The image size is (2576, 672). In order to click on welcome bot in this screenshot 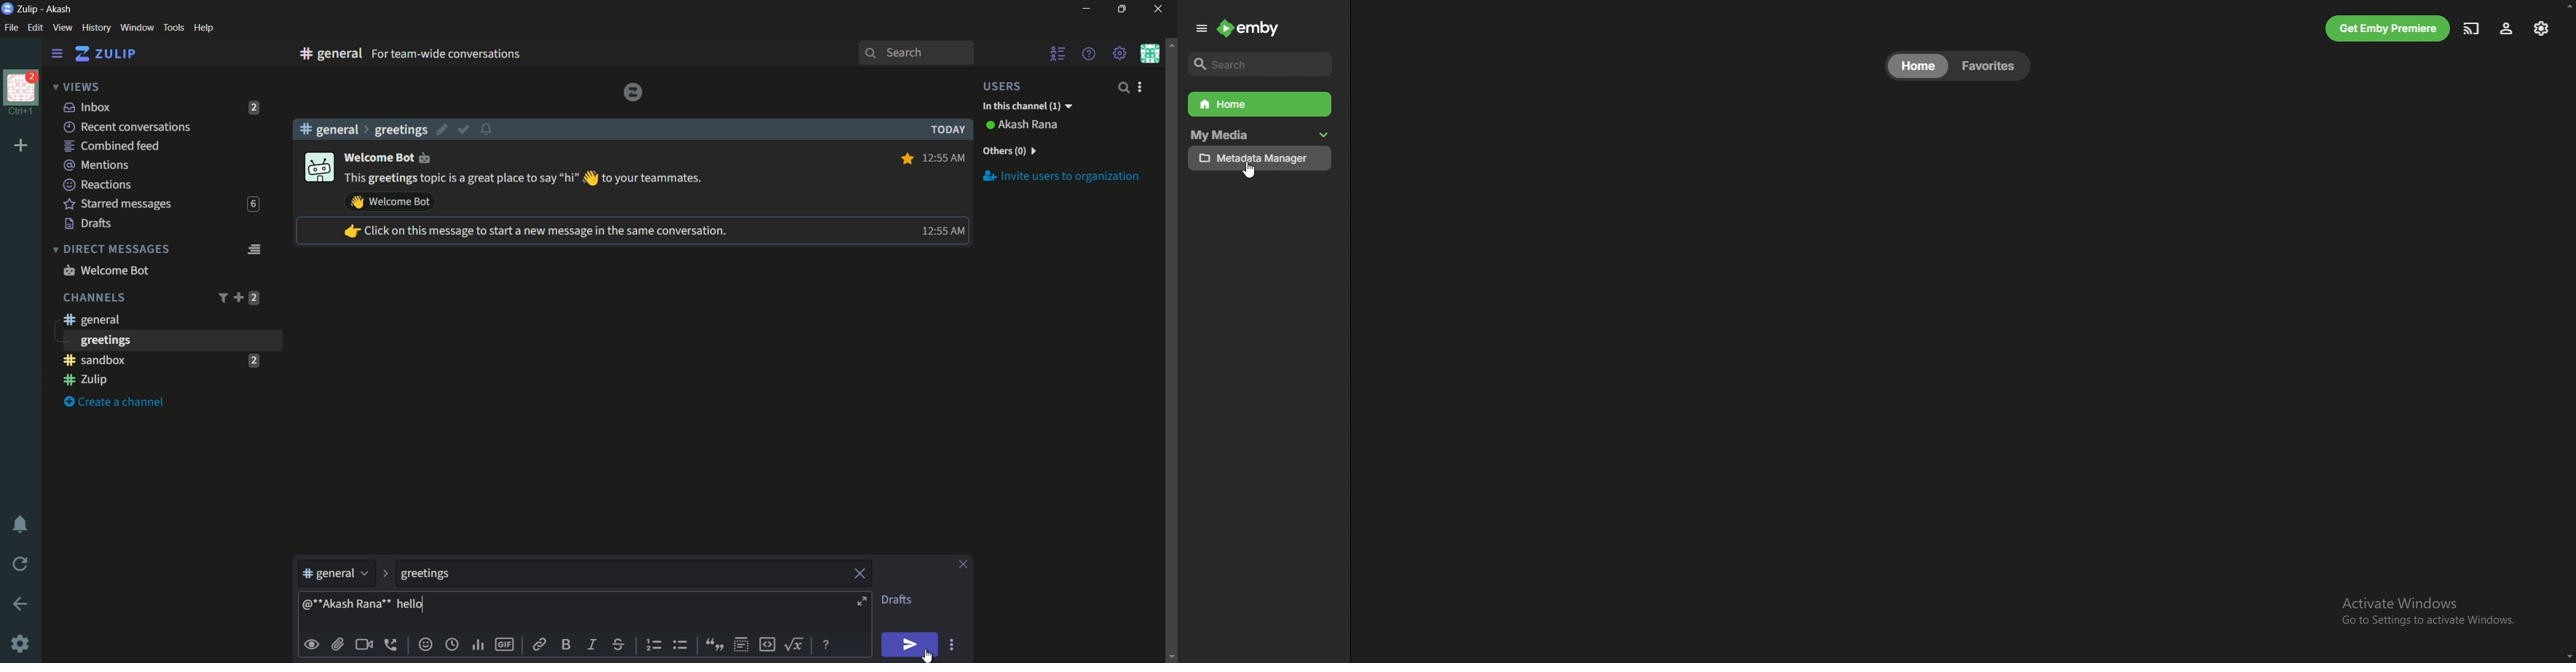, I will do `click(106, 270)`.